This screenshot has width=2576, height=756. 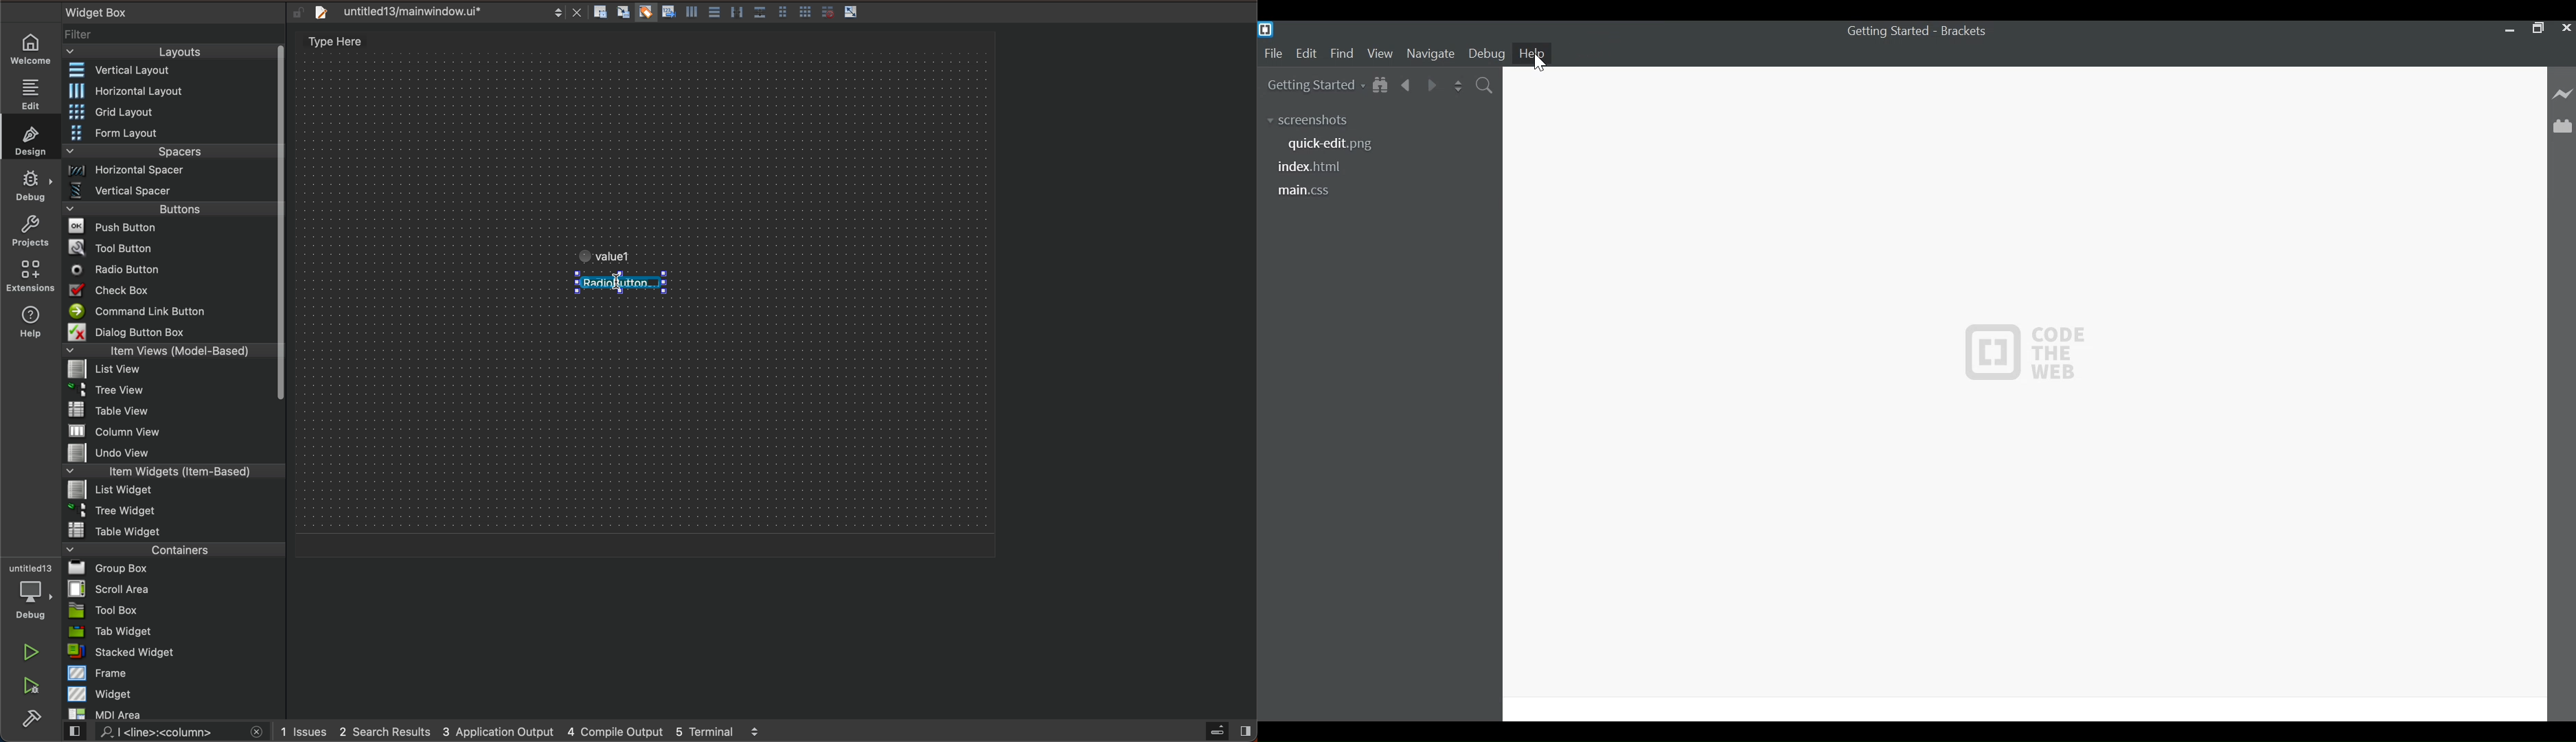 What do you see at coordinates (174, 411) in the screenshot?
I see `table view` at bounding box center [174, 411].